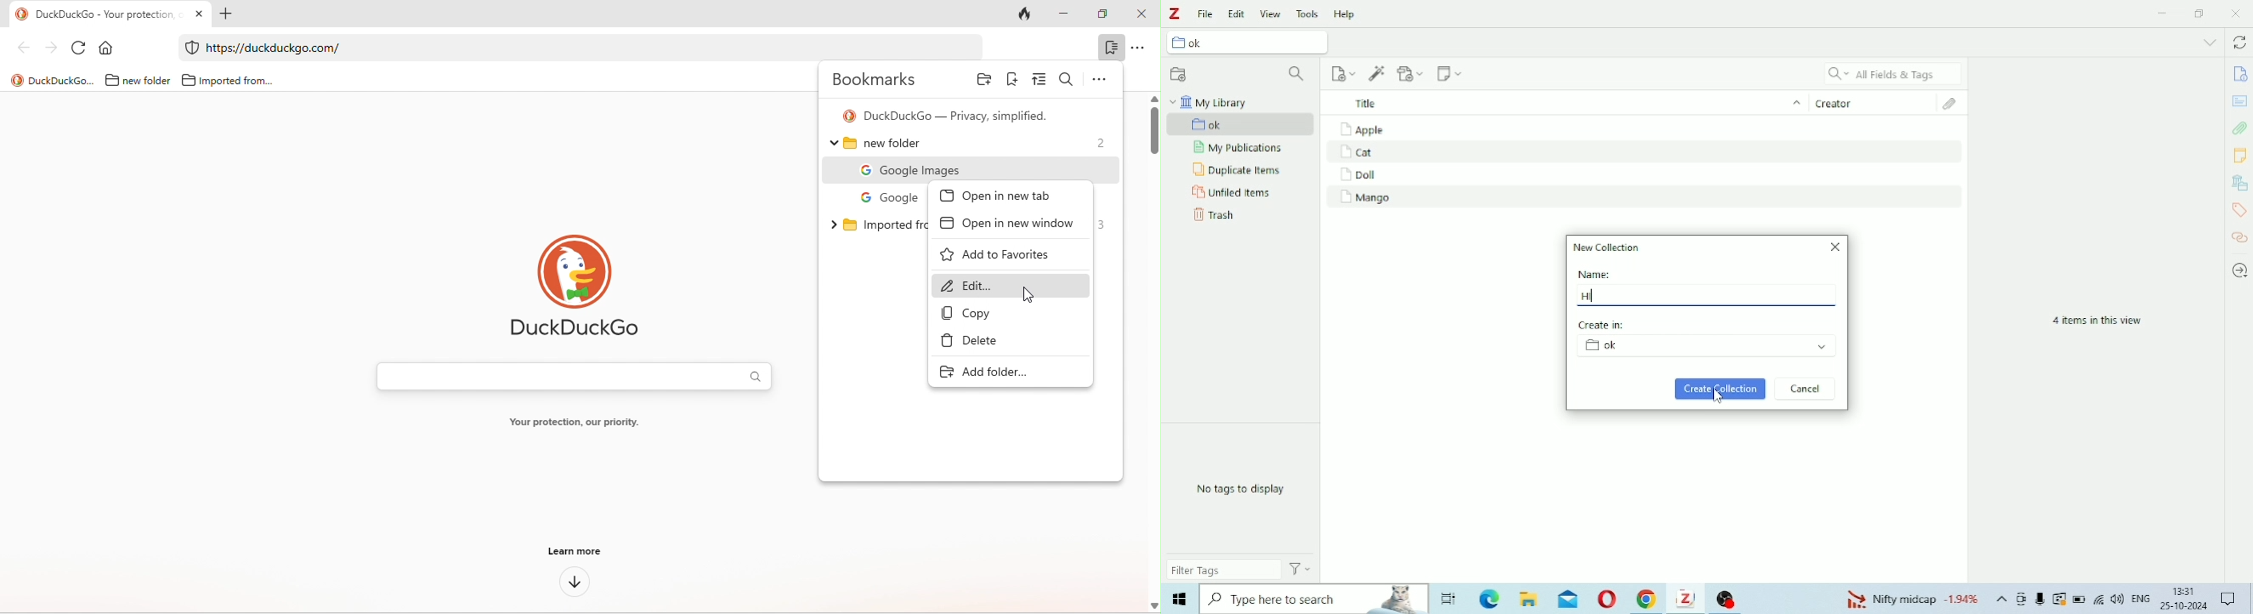  I want to click on Mic, so click(2040, 598).